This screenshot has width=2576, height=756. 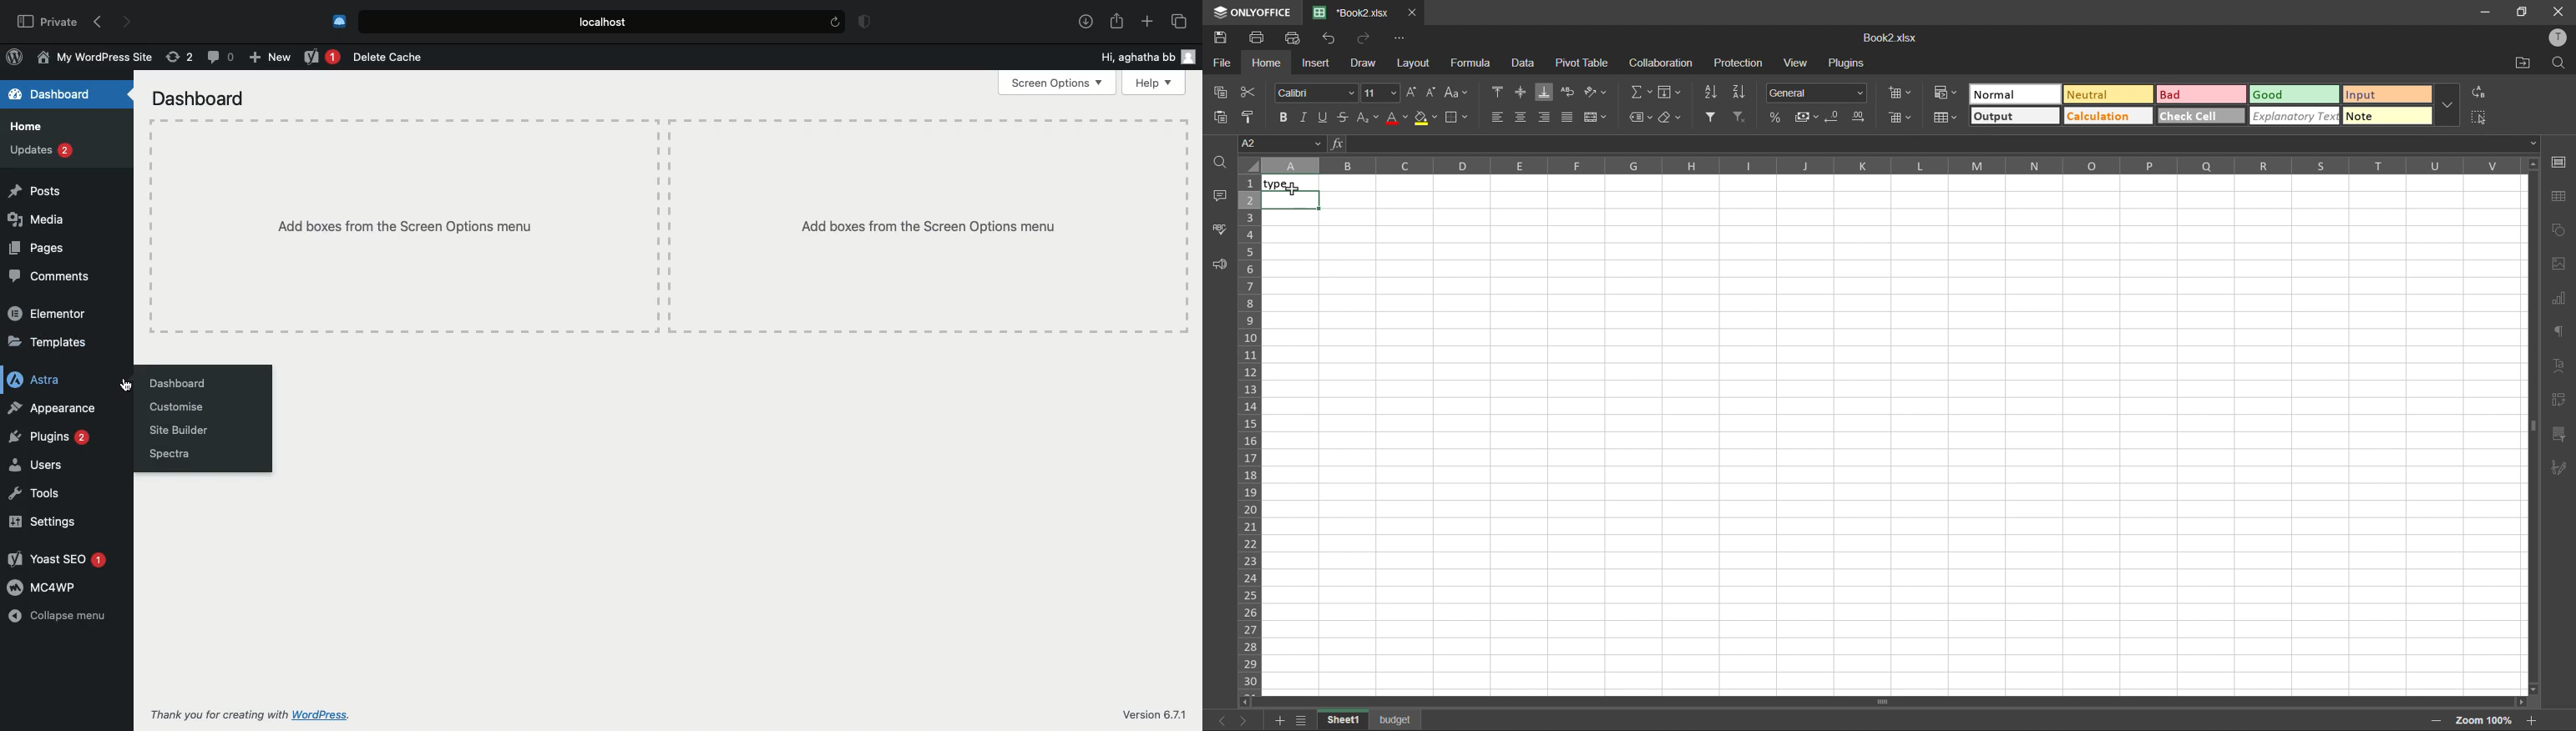 I want to click on Dashboard, so click(x=53, y=95).